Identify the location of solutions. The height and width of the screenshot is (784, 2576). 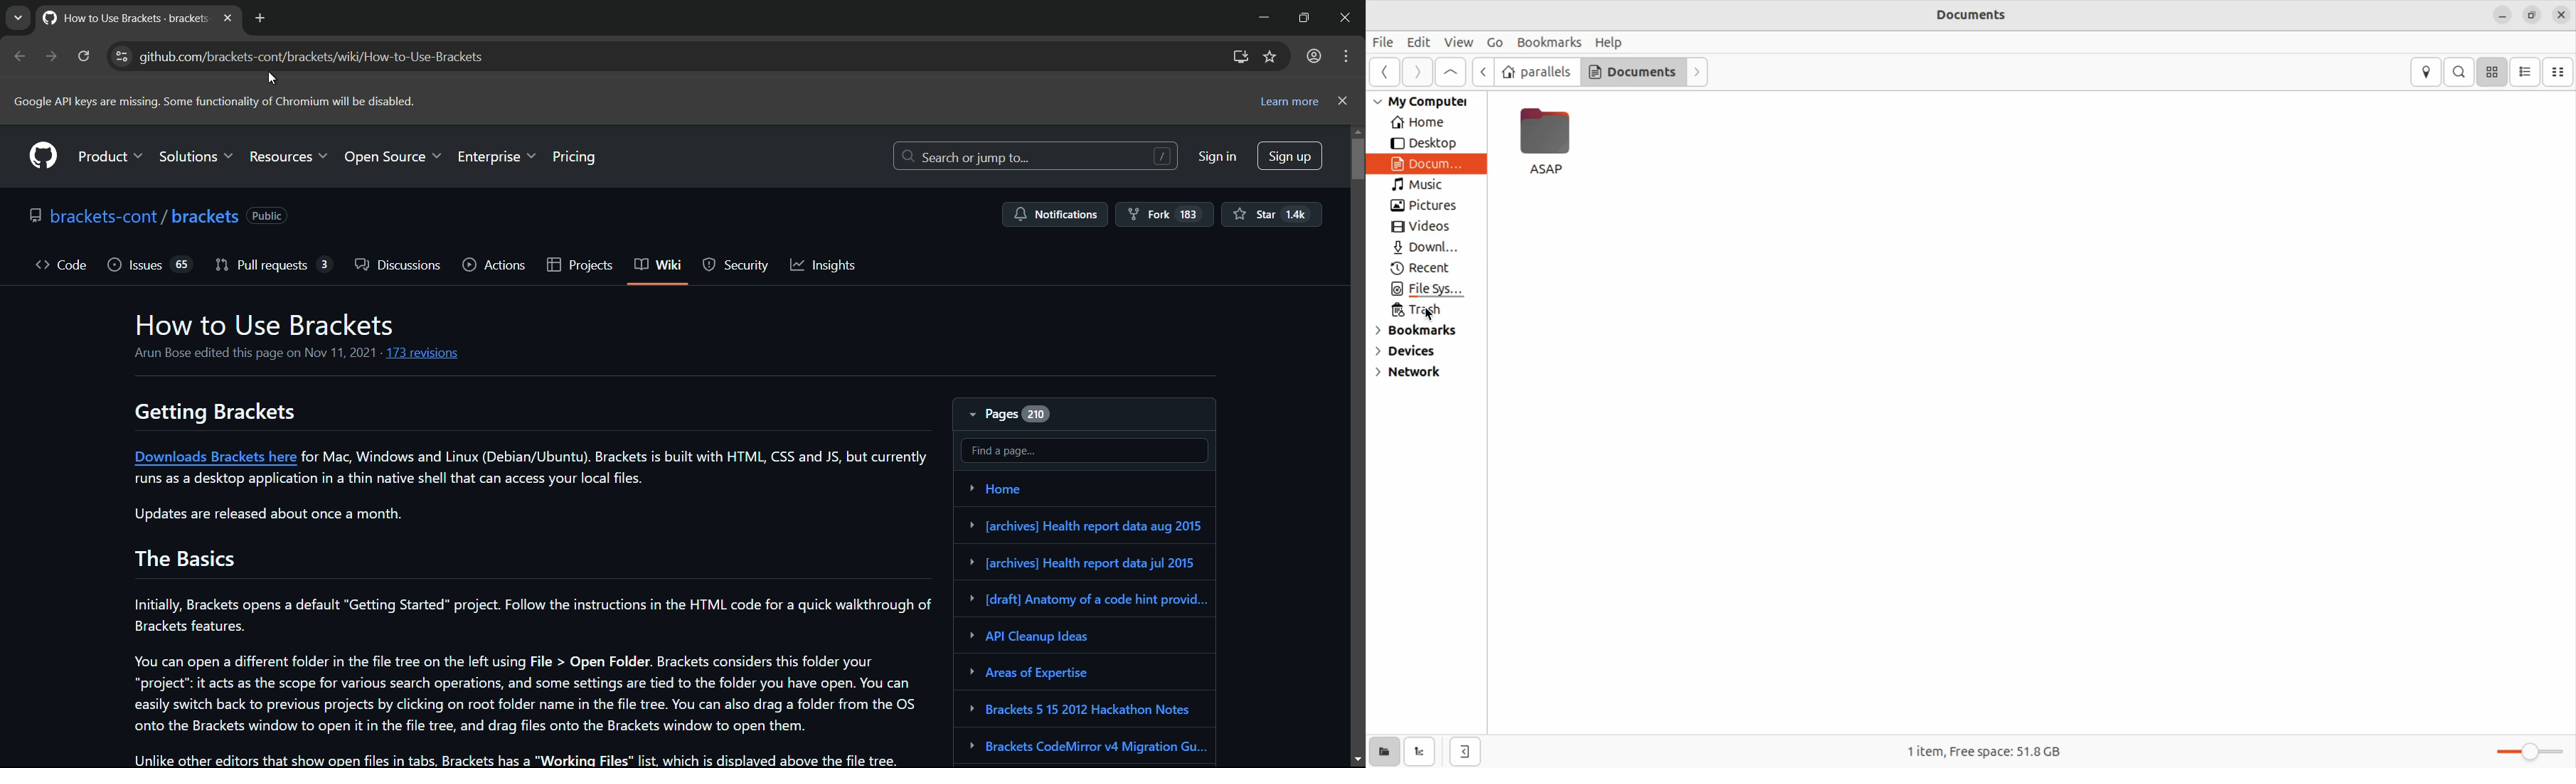
(194, 156).